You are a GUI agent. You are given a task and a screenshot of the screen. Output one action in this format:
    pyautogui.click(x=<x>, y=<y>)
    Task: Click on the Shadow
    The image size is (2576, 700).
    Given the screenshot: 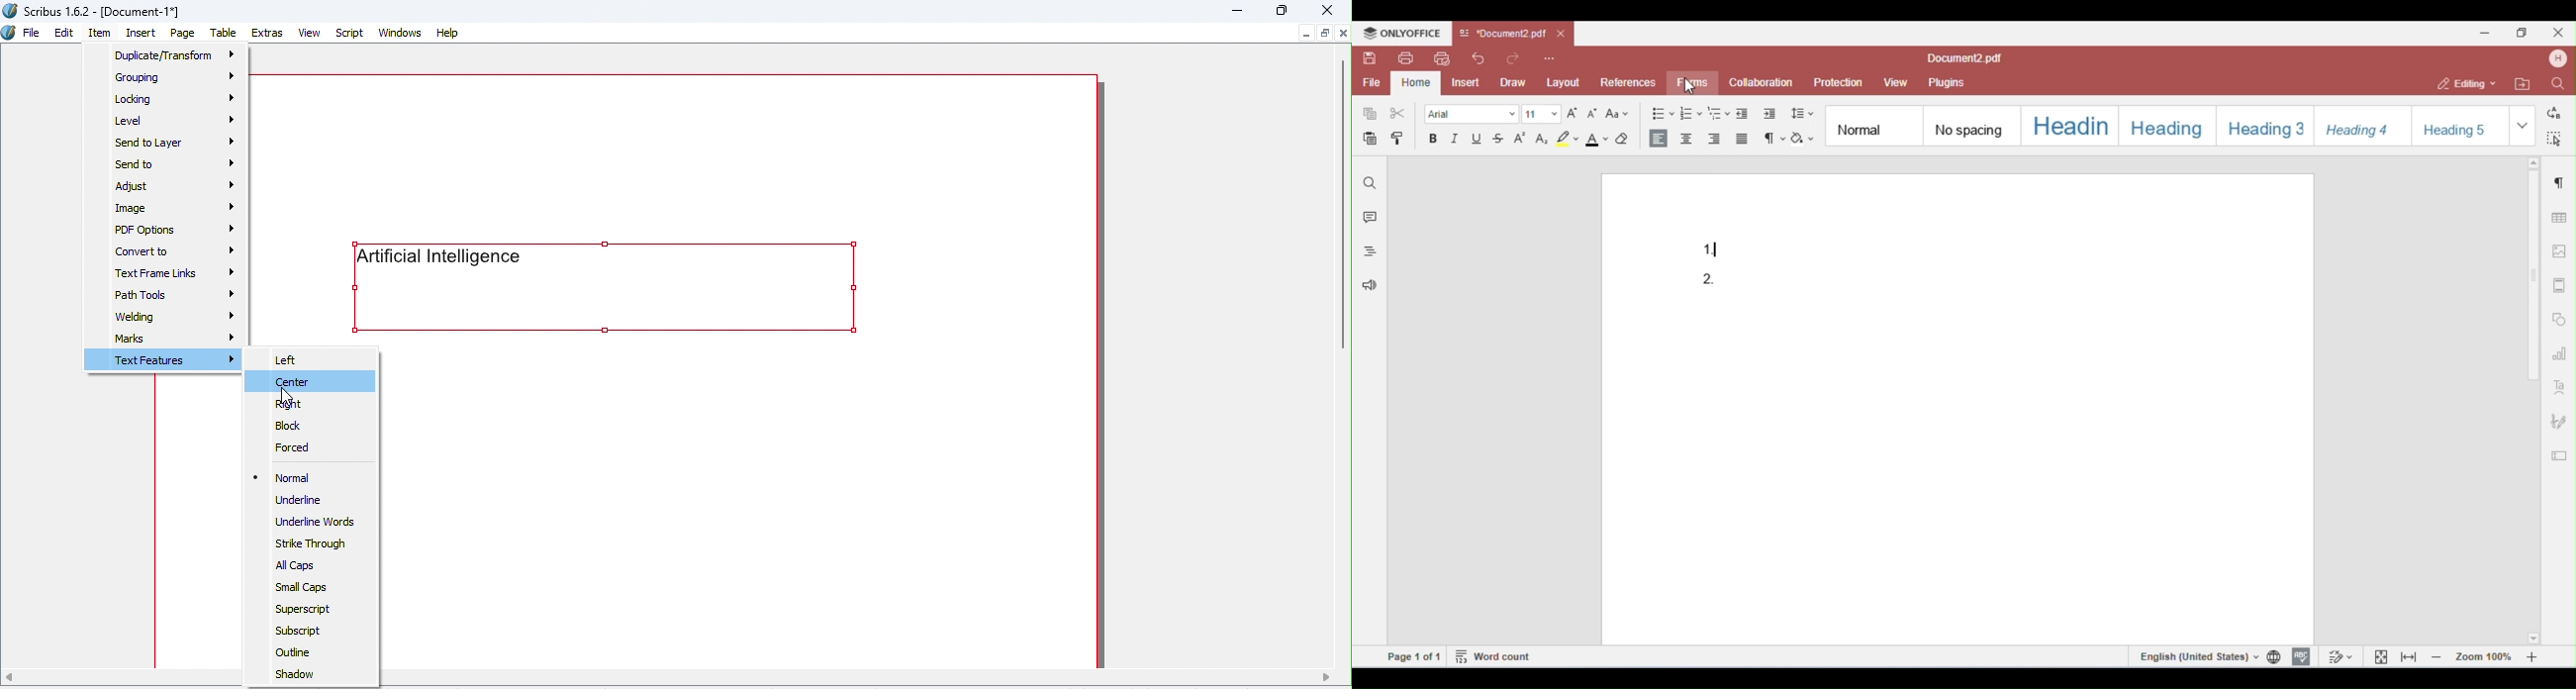 What is the action you would take?
    pyautogui.click(x=296, y=674)
    